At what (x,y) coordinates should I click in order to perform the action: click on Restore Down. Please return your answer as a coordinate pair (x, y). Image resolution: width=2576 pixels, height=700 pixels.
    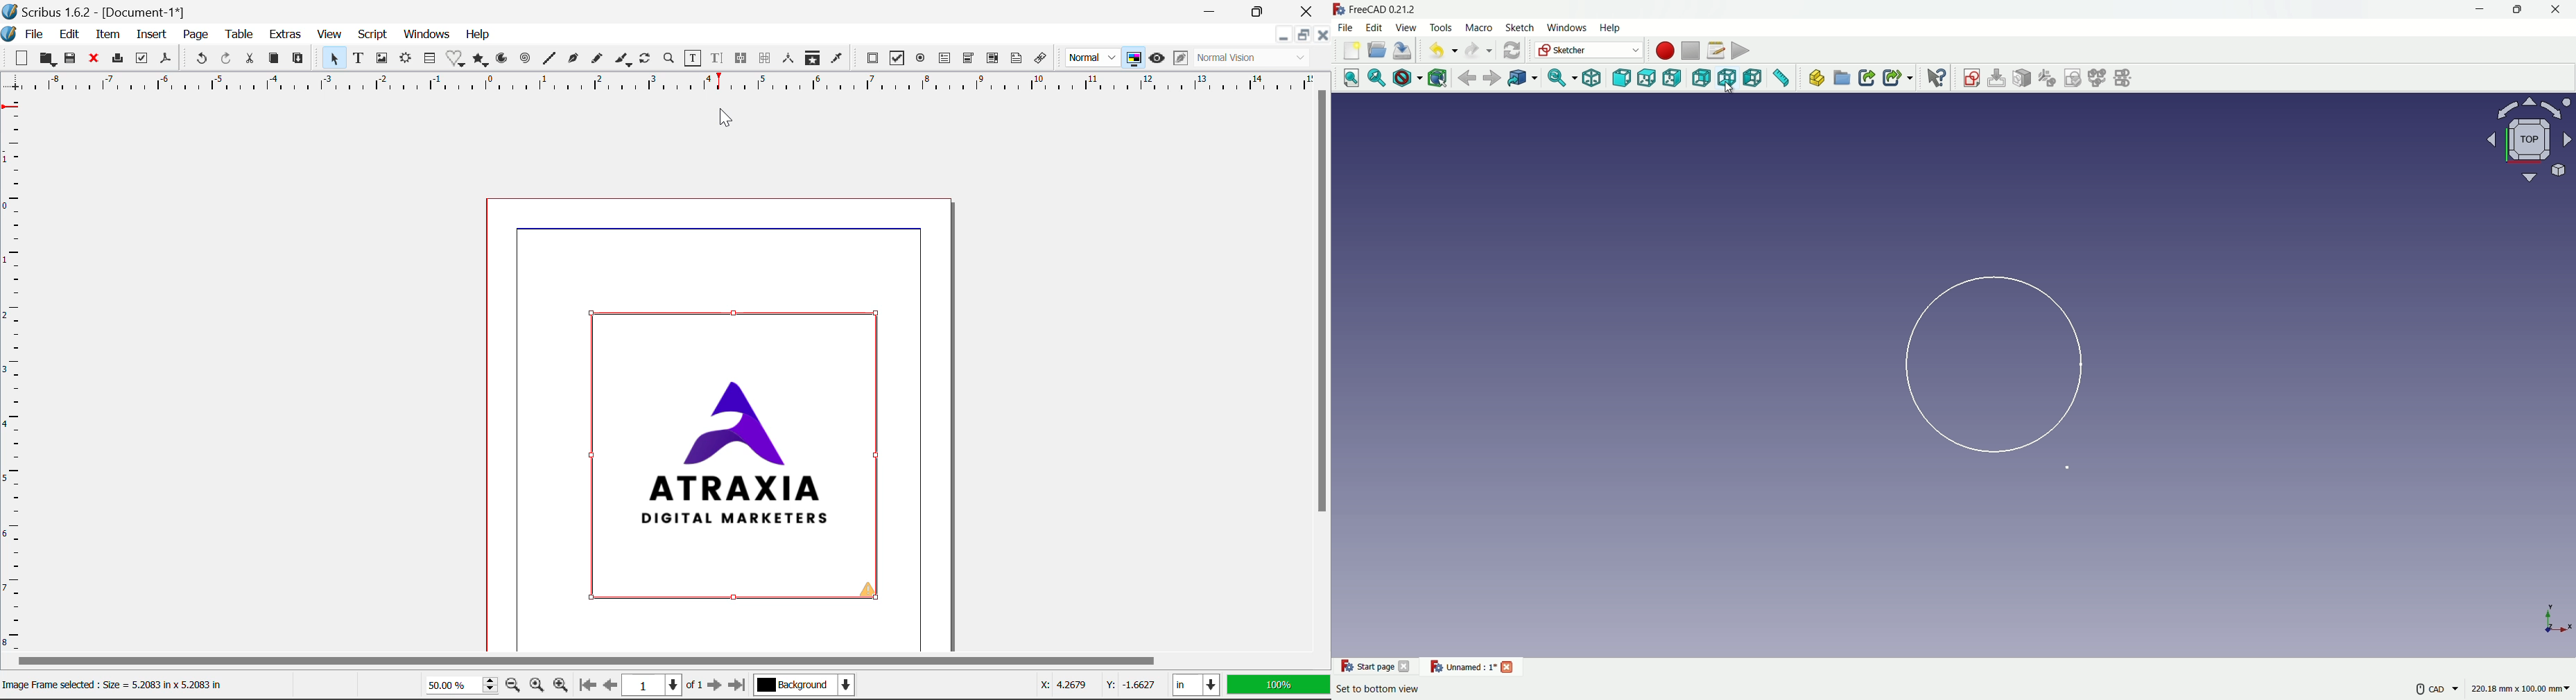
    Looking at the image, I should click on (1213, 12).